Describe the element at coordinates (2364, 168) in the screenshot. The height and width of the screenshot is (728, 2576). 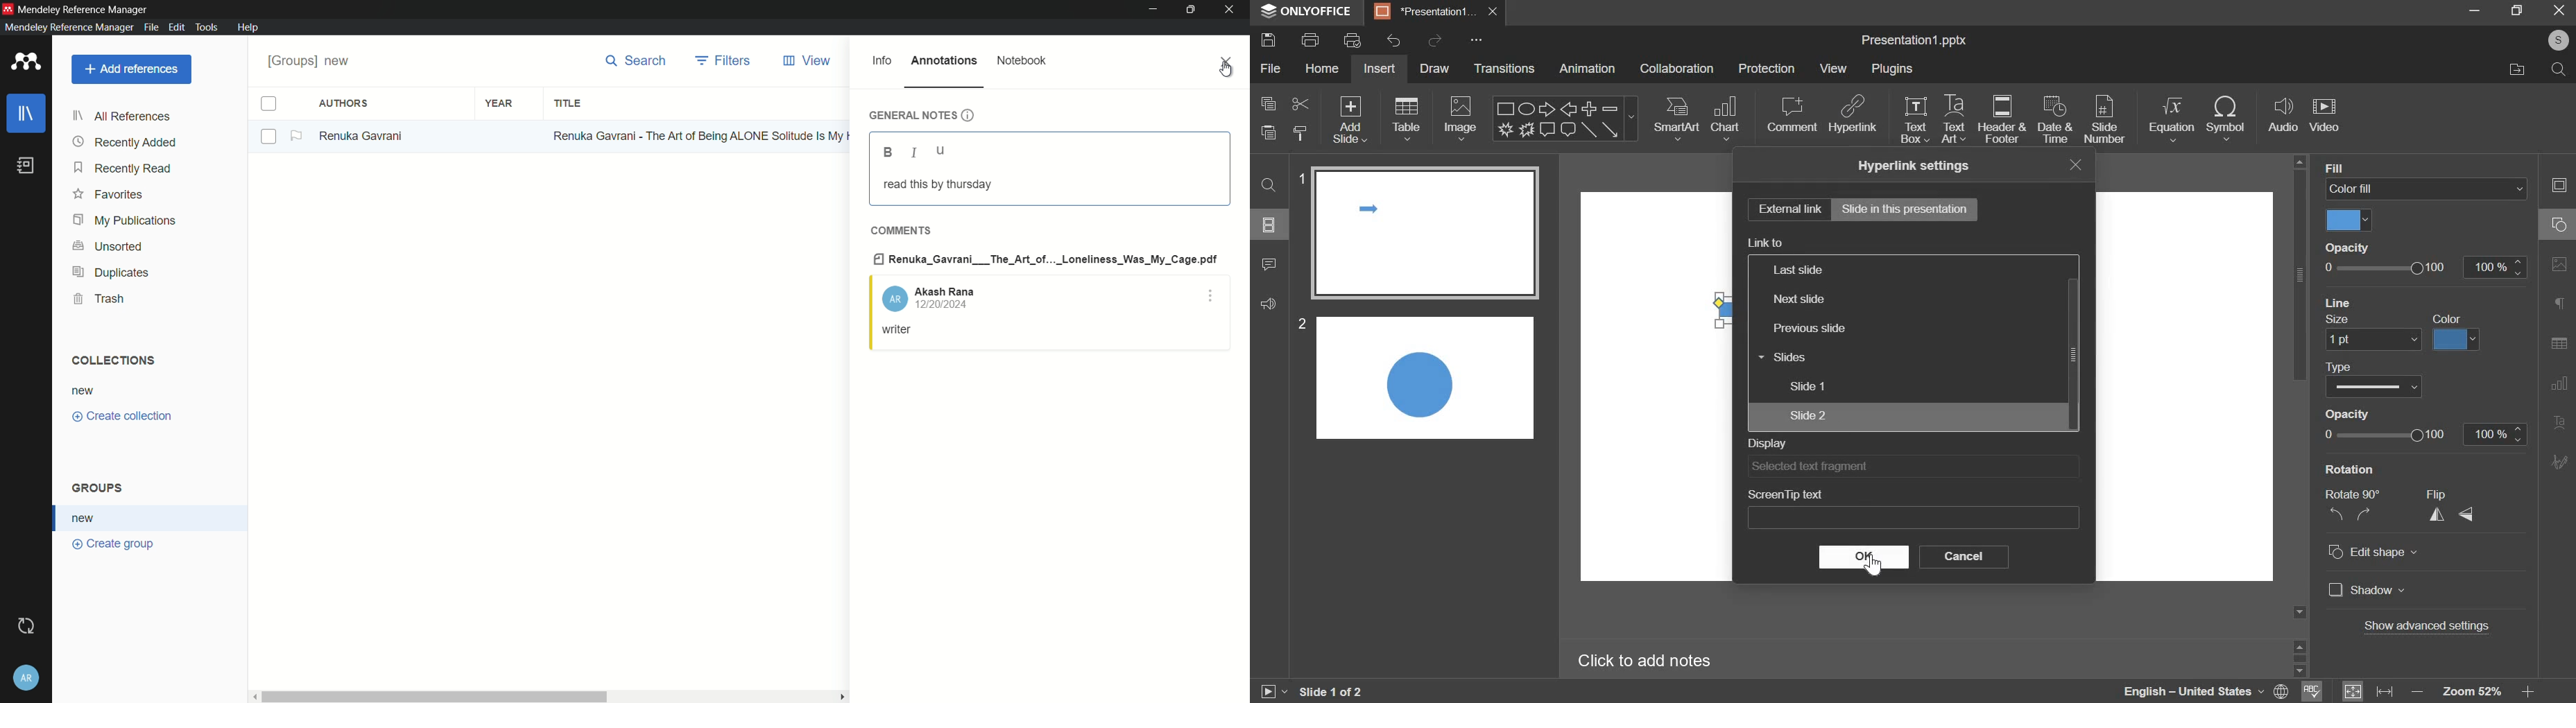
I see `background` at that location.